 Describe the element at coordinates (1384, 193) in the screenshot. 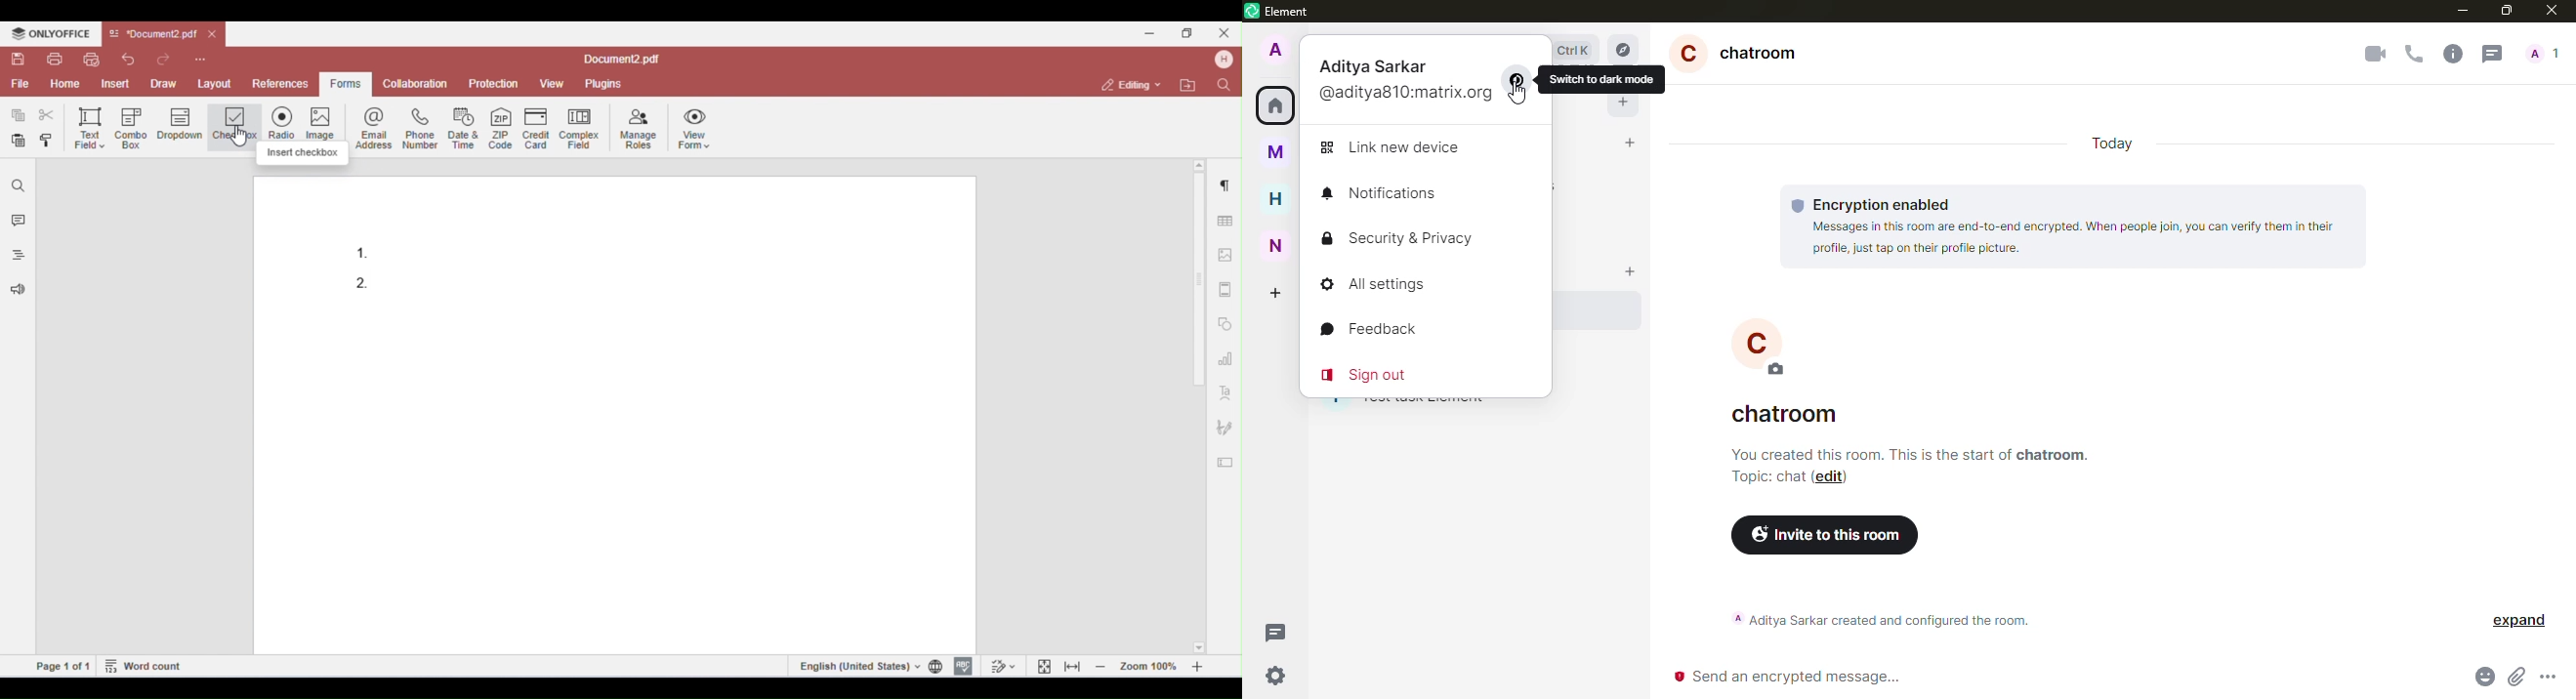

I see `notifications` at that location.